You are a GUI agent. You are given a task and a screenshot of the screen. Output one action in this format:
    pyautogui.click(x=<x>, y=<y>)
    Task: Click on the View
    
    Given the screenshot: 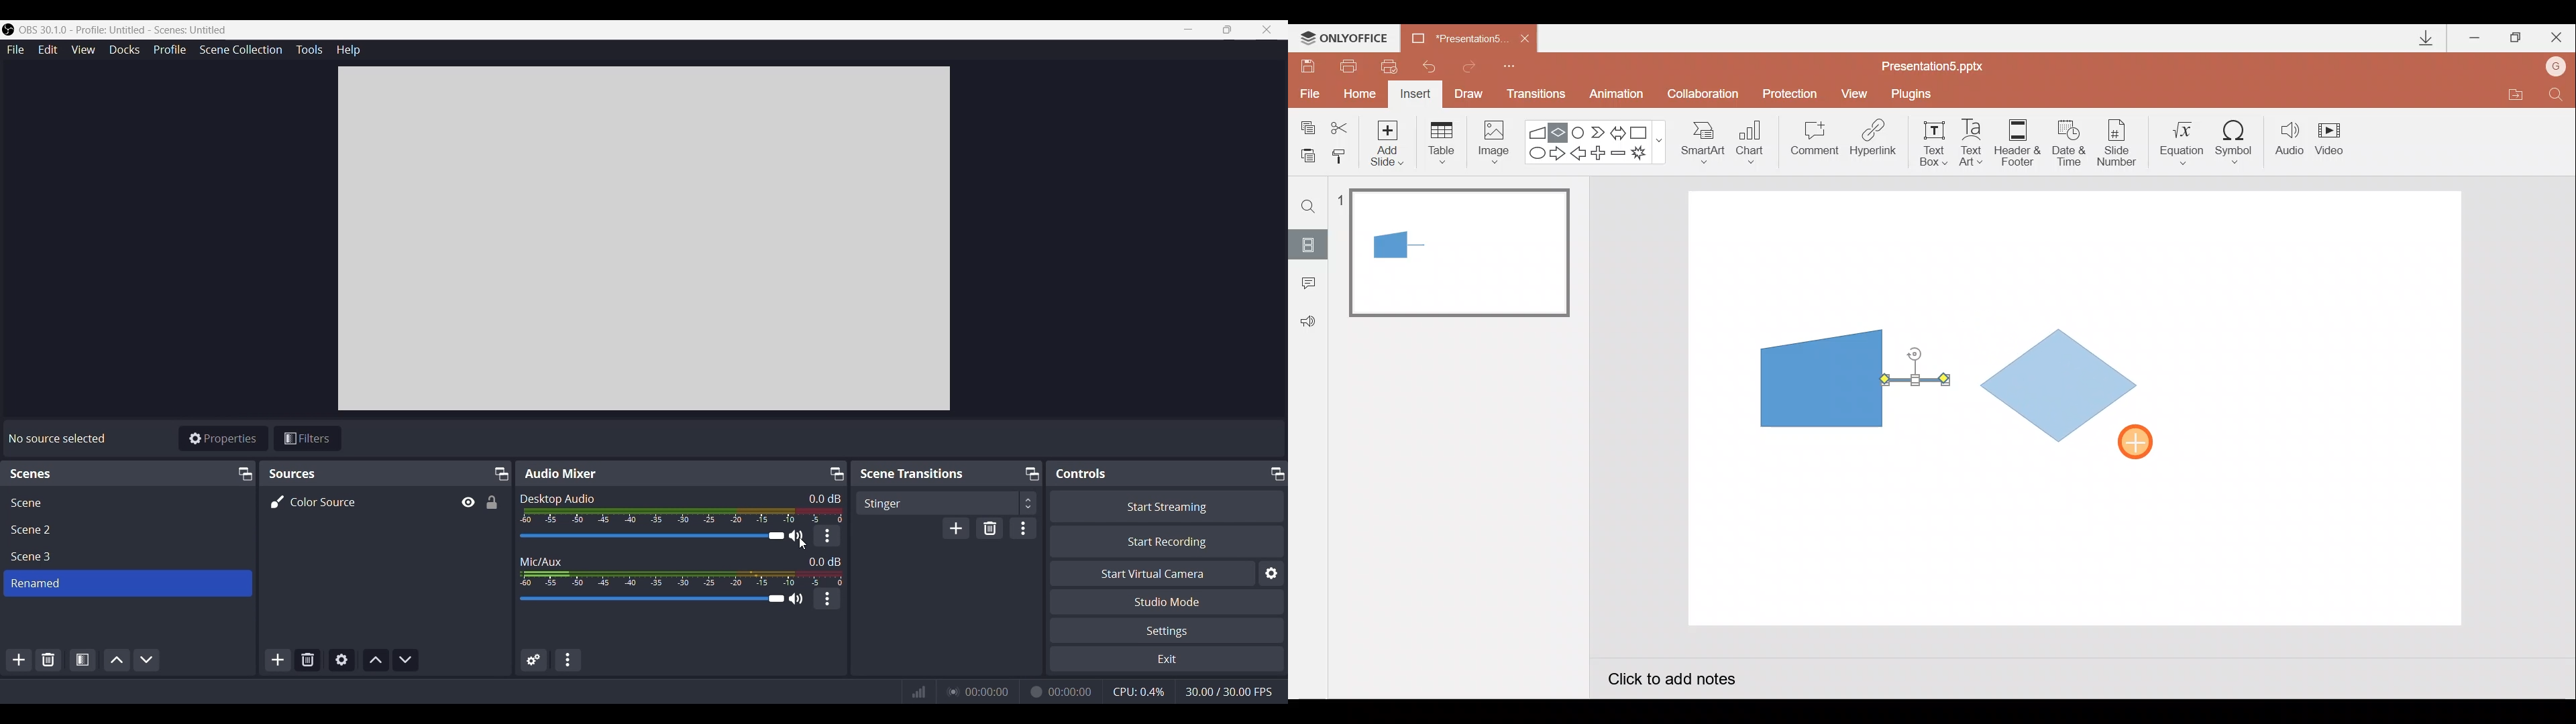 What is the action you would take?
    pyautogui.click(x=1856, y=93)
    